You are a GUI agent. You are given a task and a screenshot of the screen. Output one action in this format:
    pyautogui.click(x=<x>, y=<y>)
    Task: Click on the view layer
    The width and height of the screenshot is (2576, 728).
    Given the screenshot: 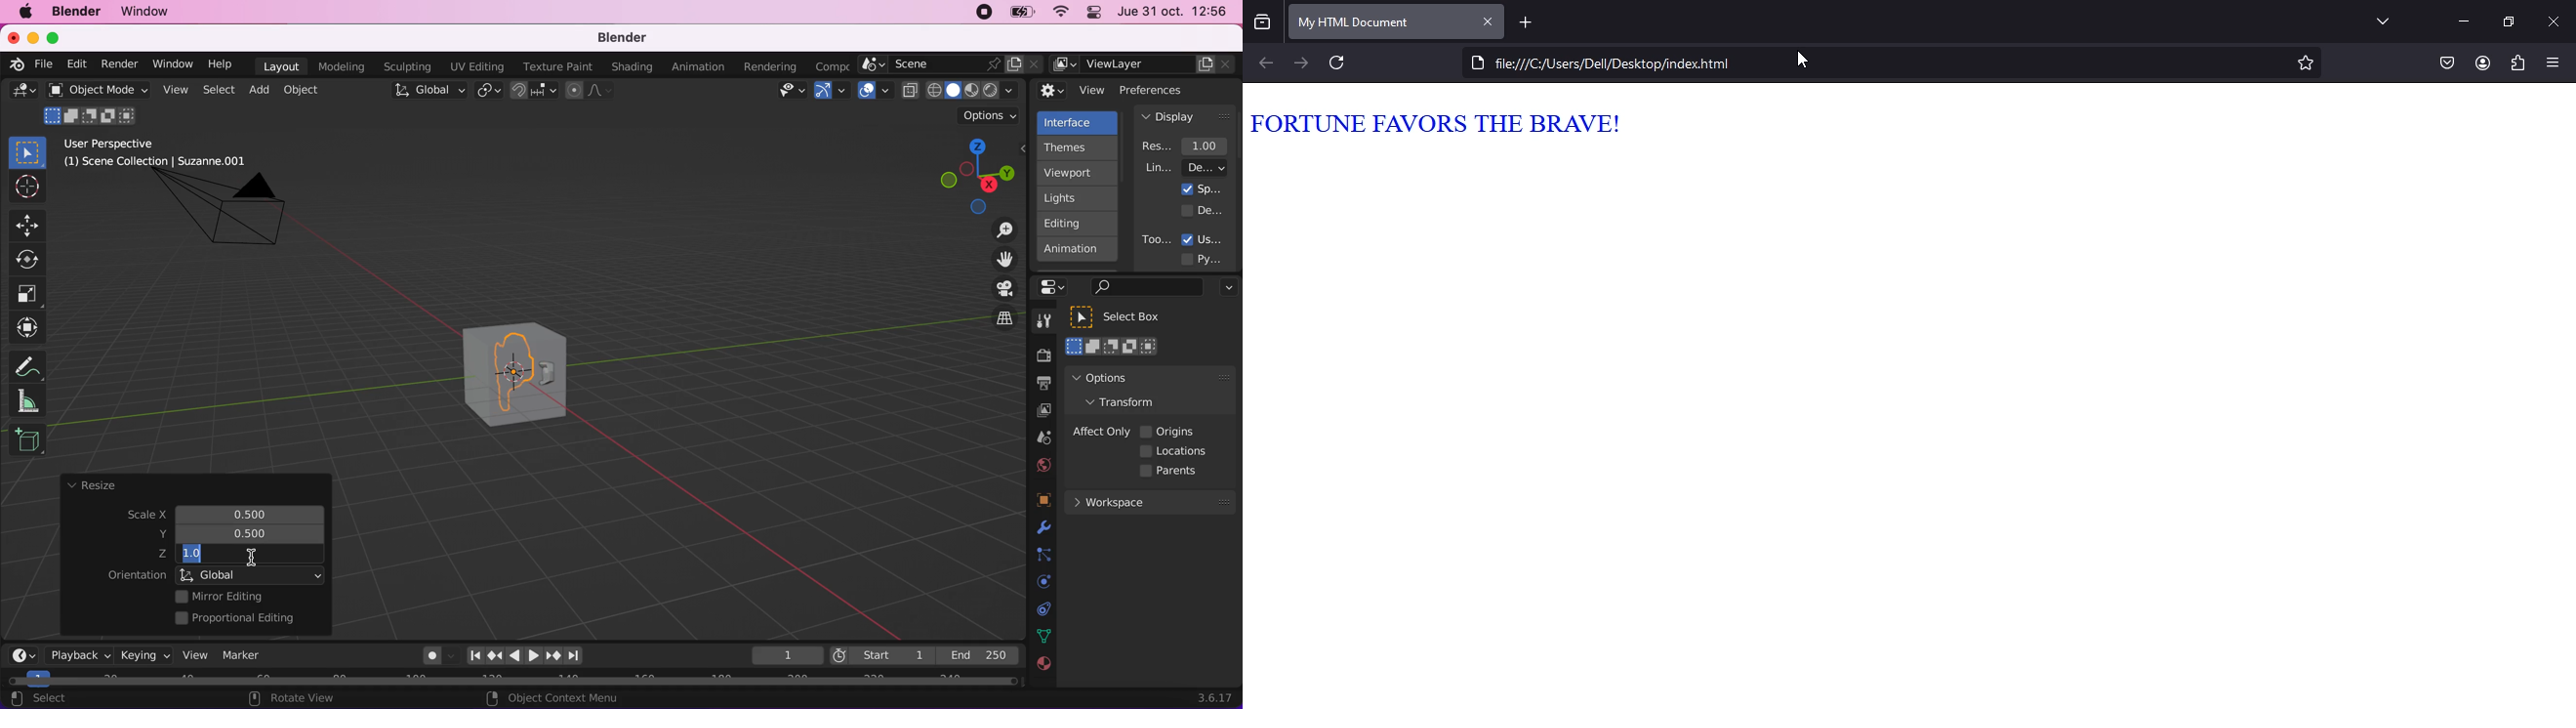 What is the action you would take?
    pyautogui.click(x=1145, y=65)
    